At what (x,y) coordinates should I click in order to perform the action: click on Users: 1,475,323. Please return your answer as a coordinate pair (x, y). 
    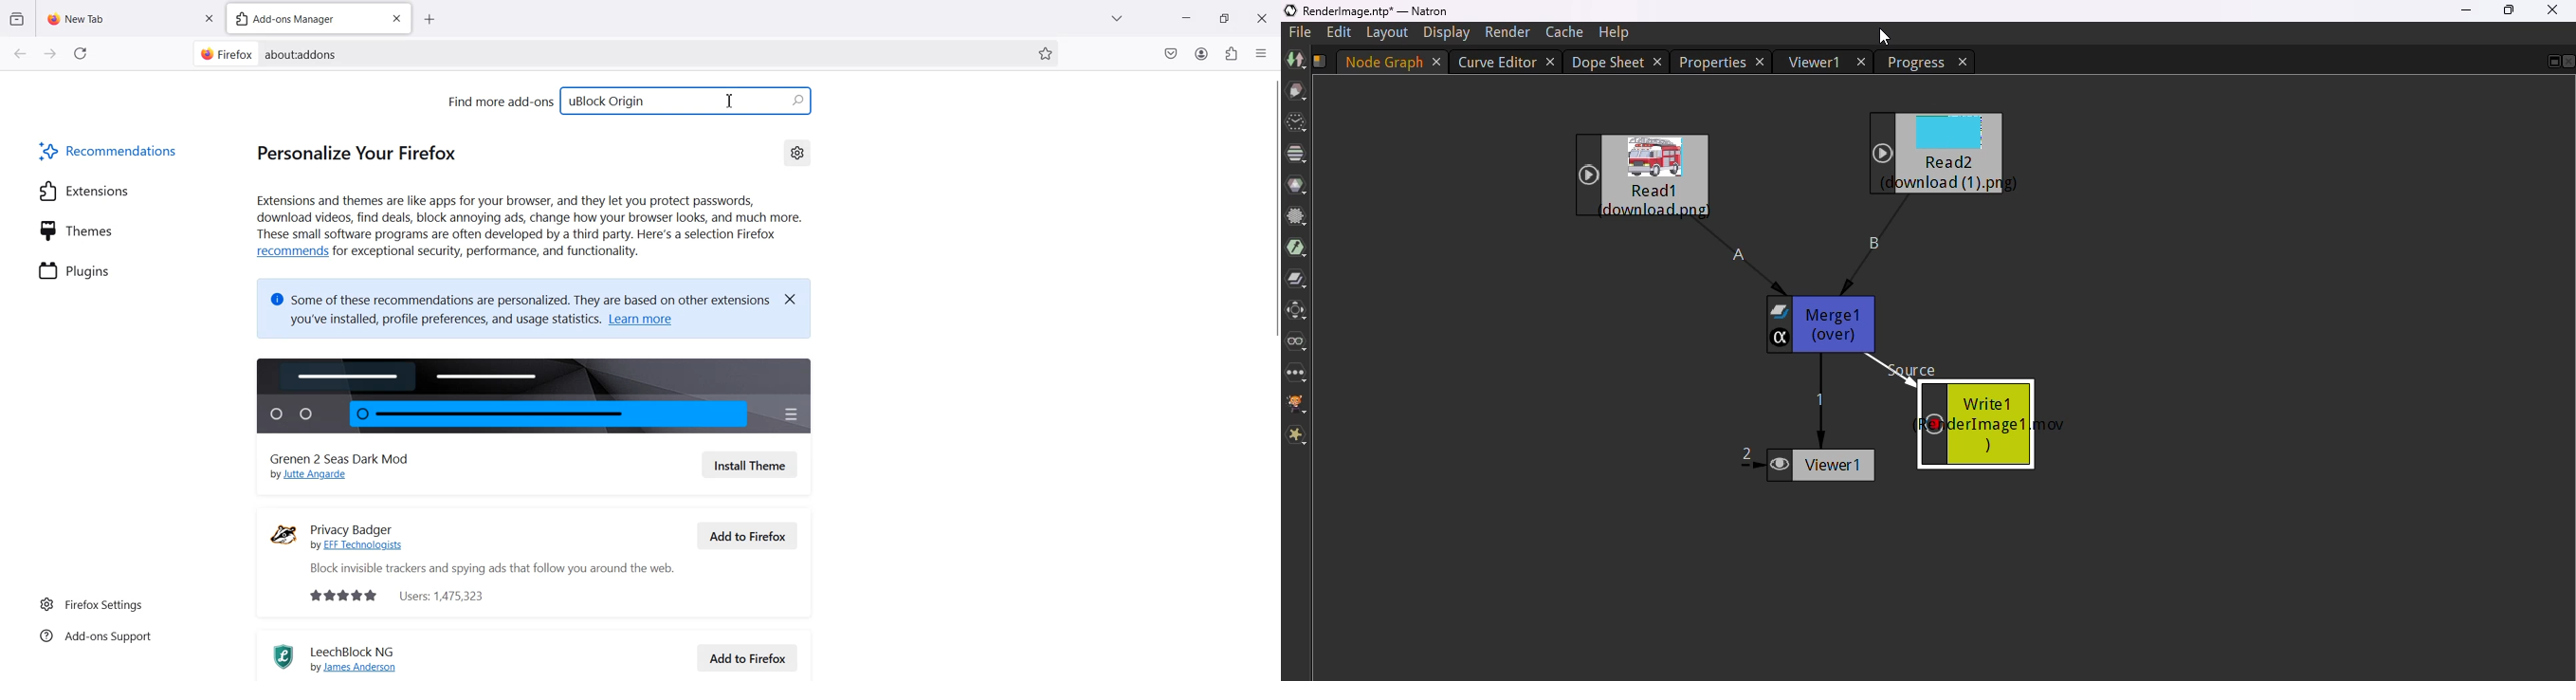
    Looking at the image, I should click on (449, 595).